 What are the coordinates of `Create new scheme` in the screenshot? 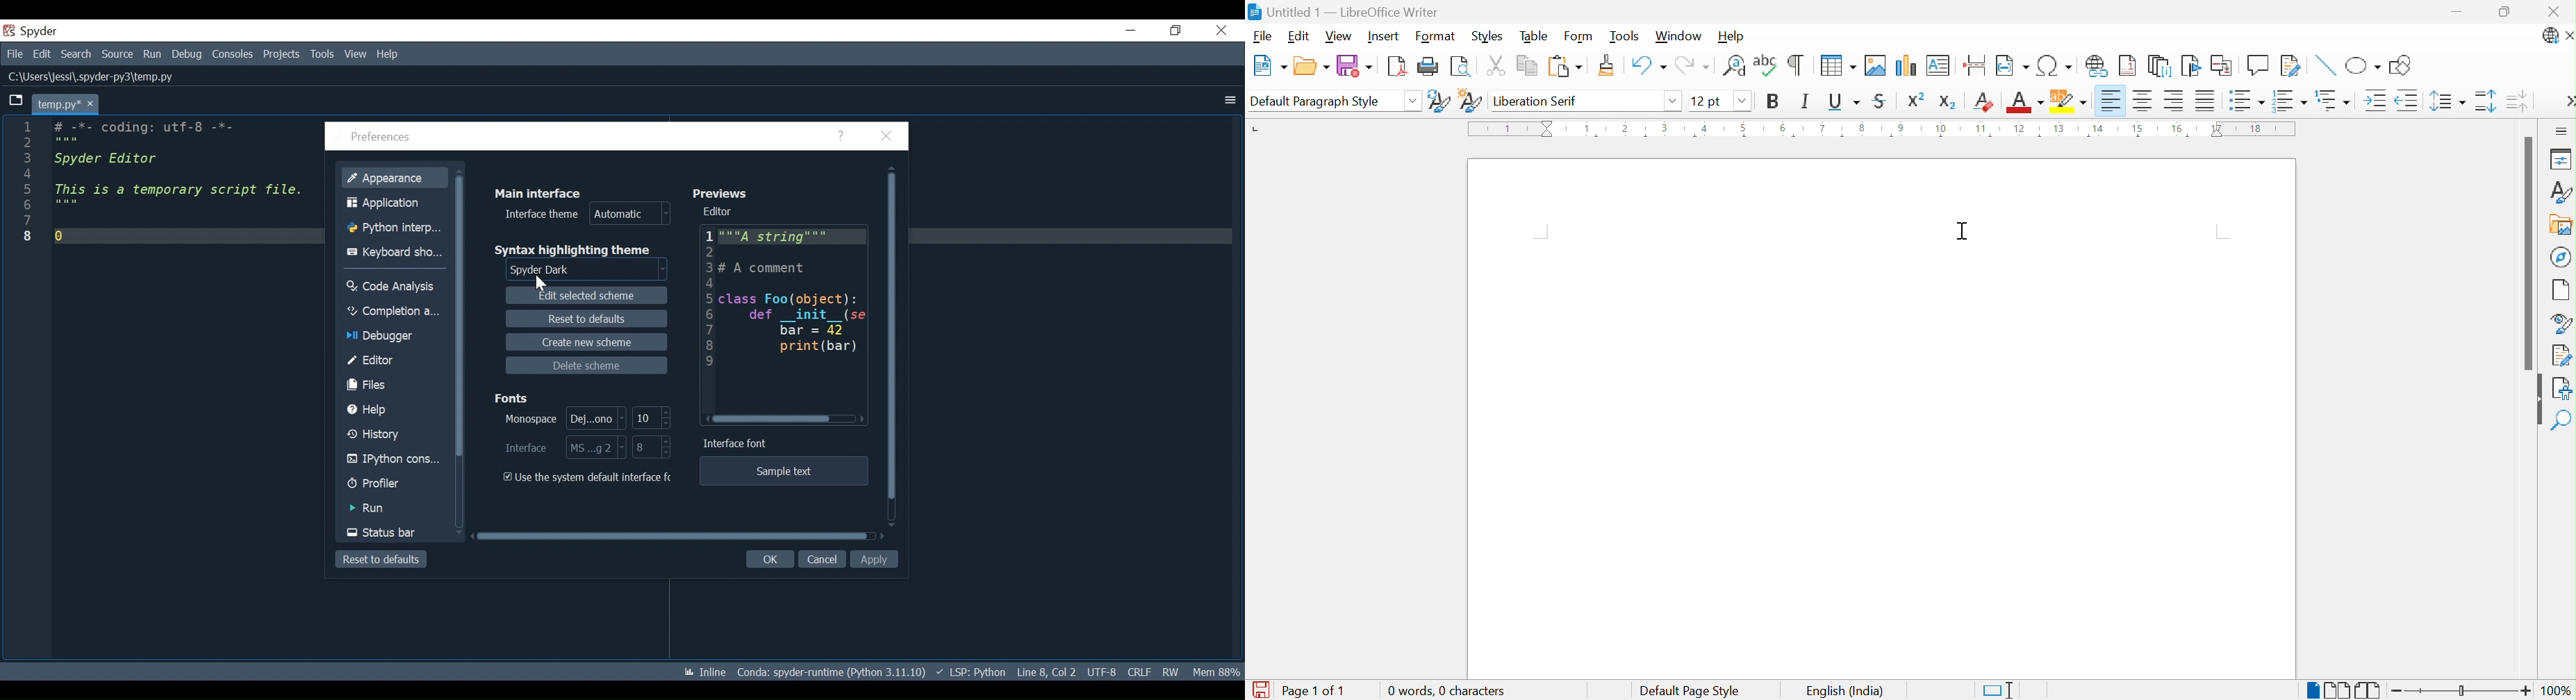 It's located at (586, 342).